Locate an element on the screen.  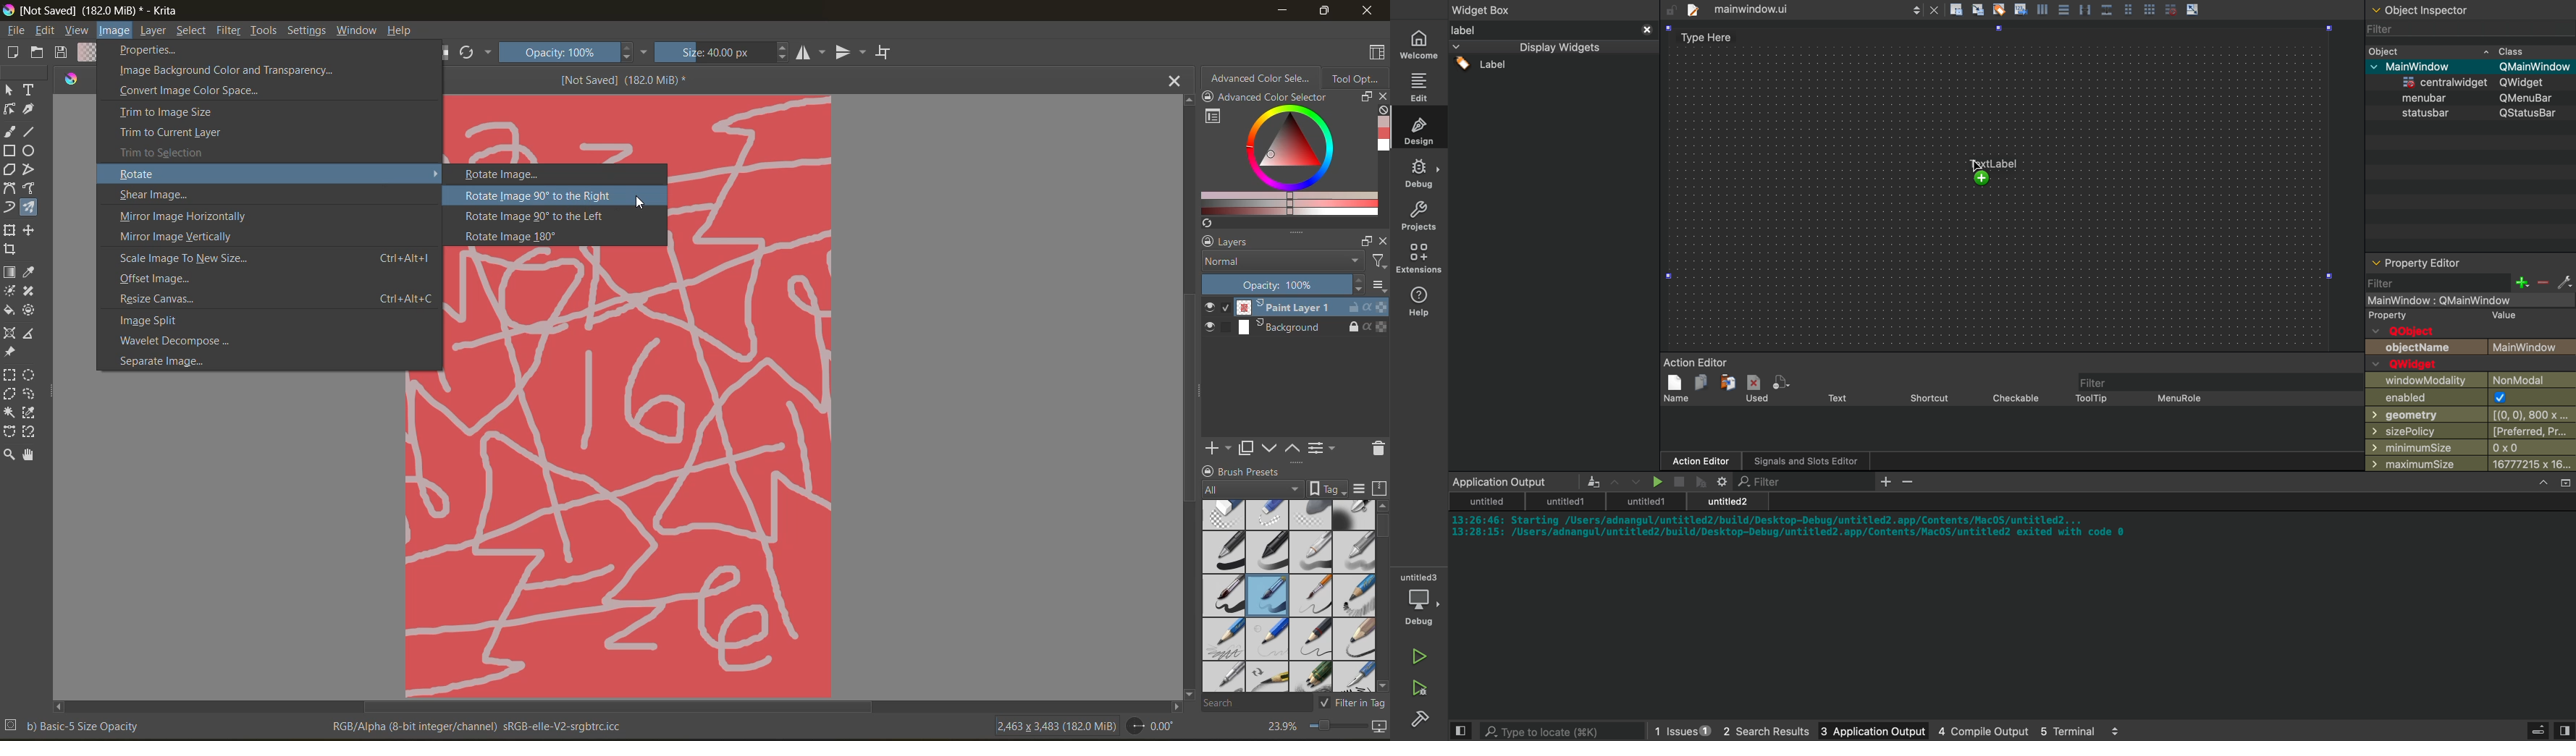
rotate image 90 to left is located at coordinates (547, 216).